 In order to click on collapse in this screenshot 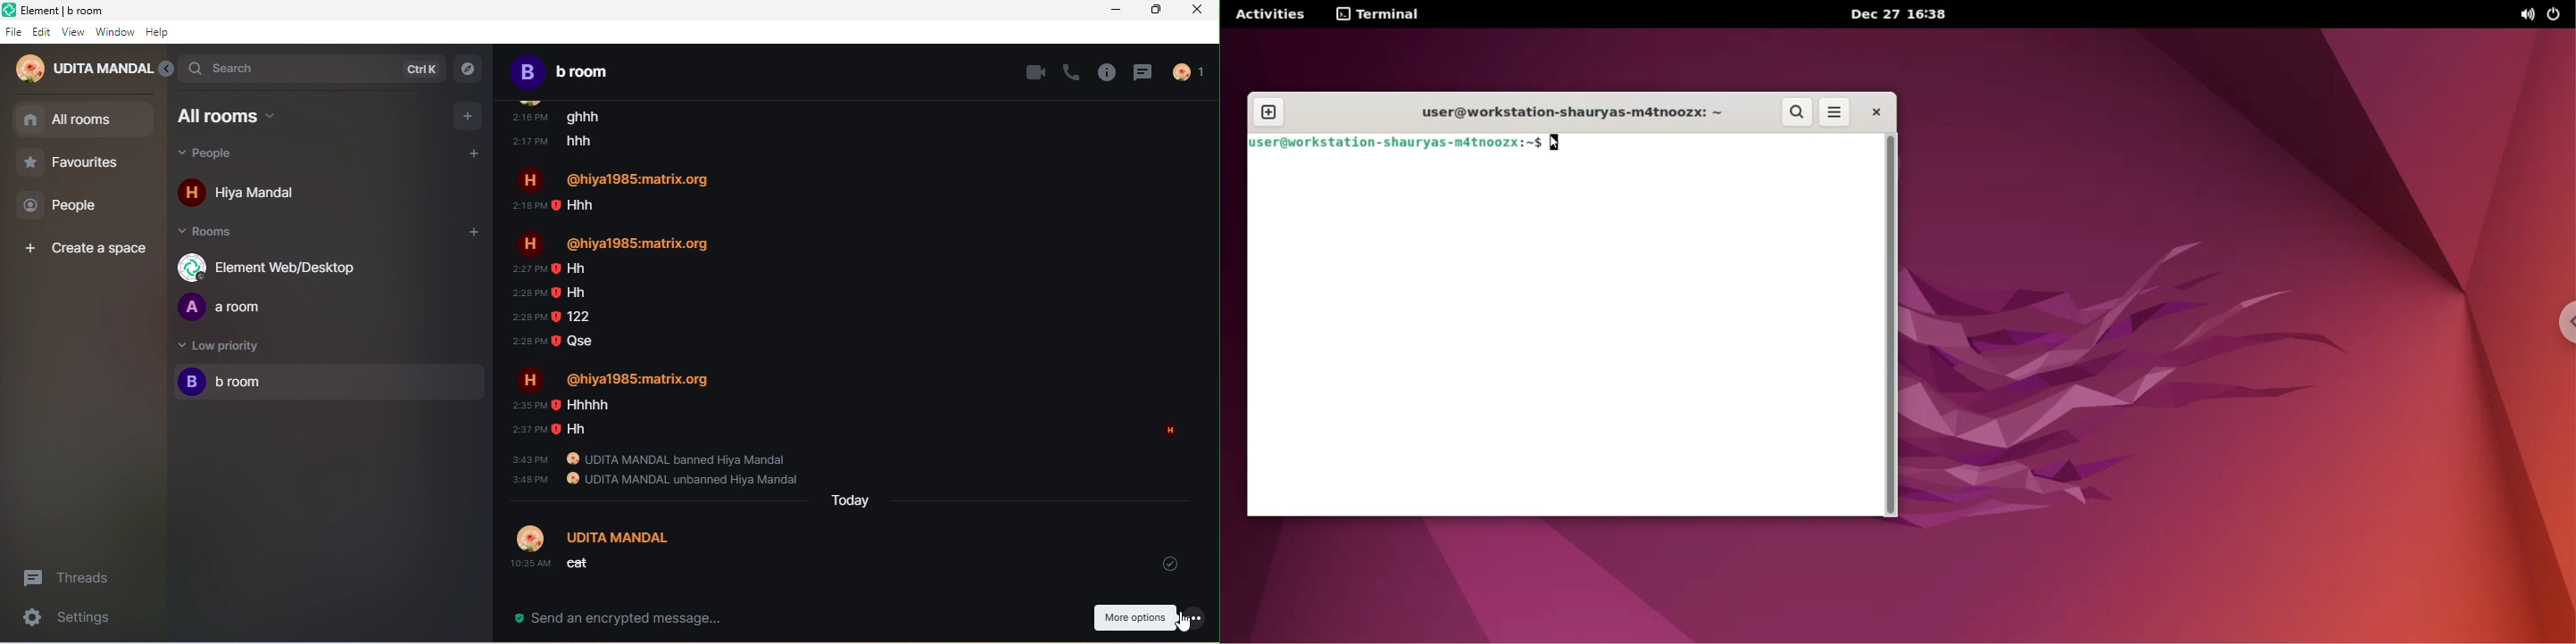, I will do `click(167, 71)`.